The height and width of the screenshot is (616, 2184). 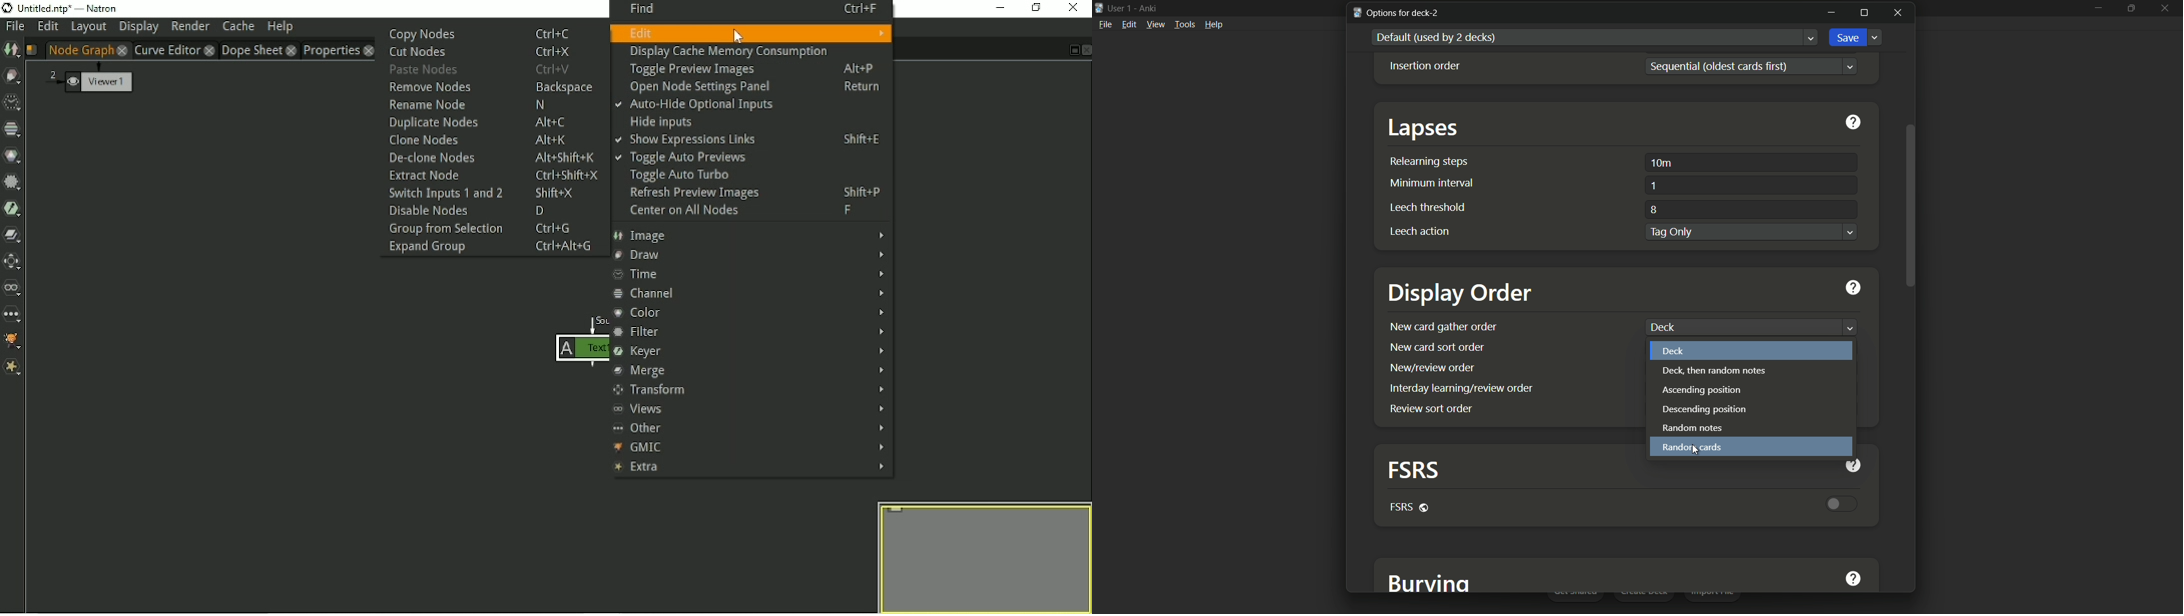 I want to click on Dropdown, so click(x=1852, y=66).